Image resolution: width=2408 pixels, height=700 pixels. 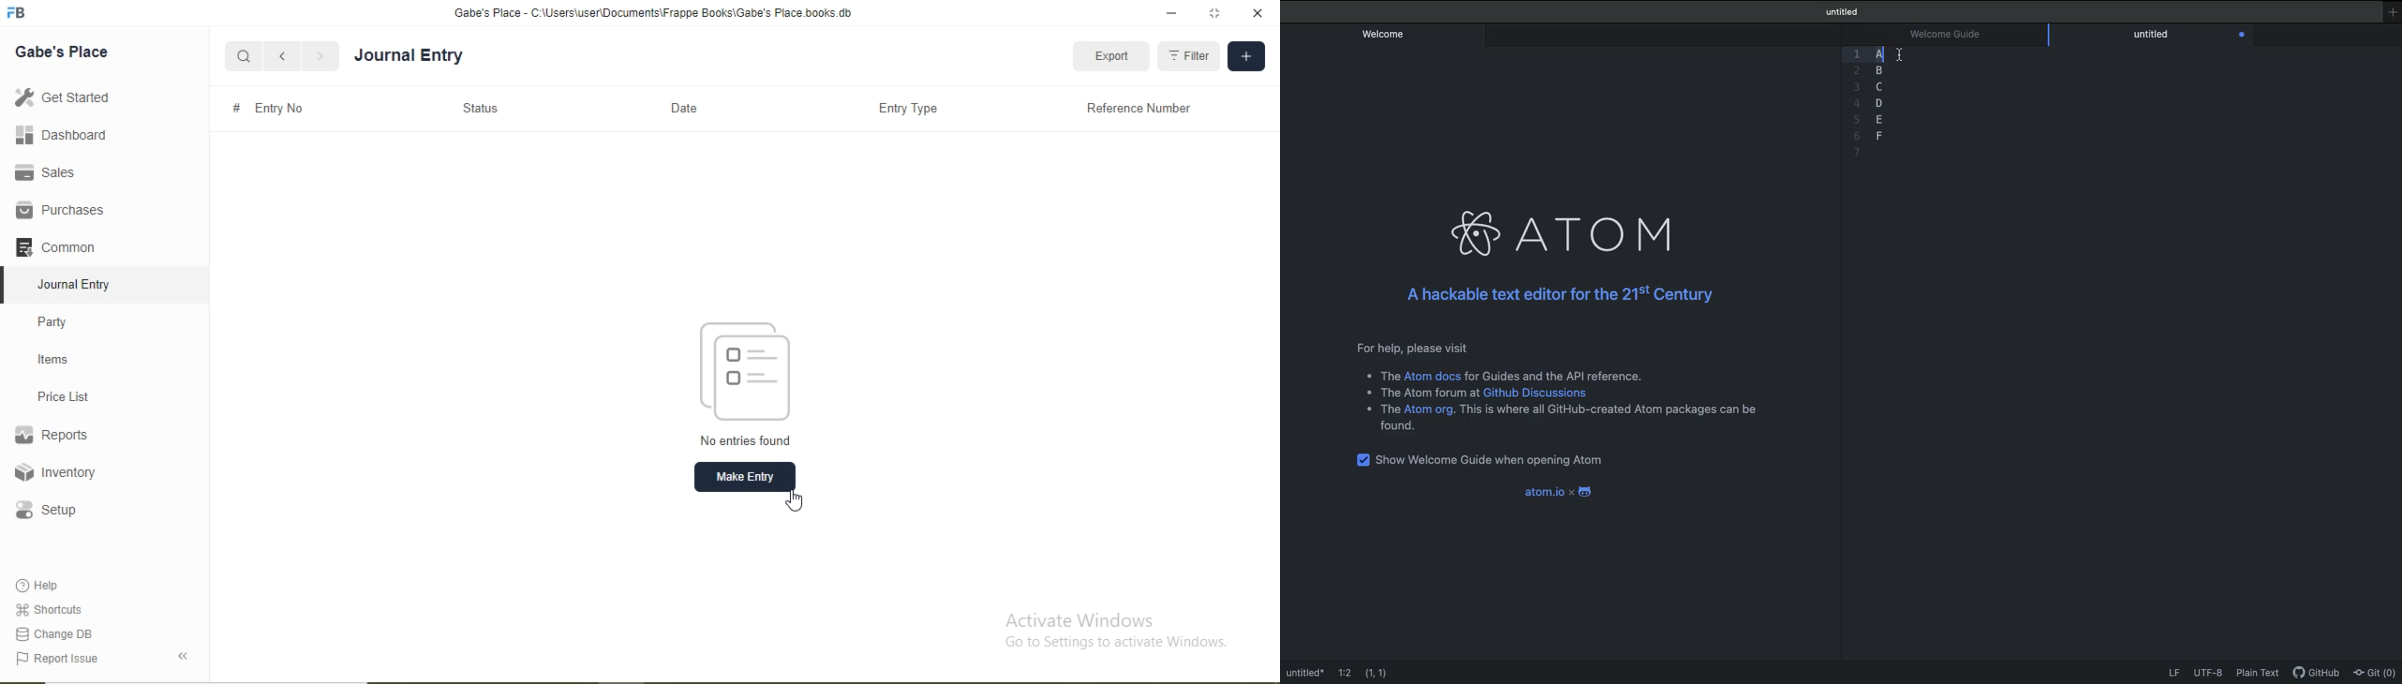 I want to click on Atom, so click(x=1569, y=228).